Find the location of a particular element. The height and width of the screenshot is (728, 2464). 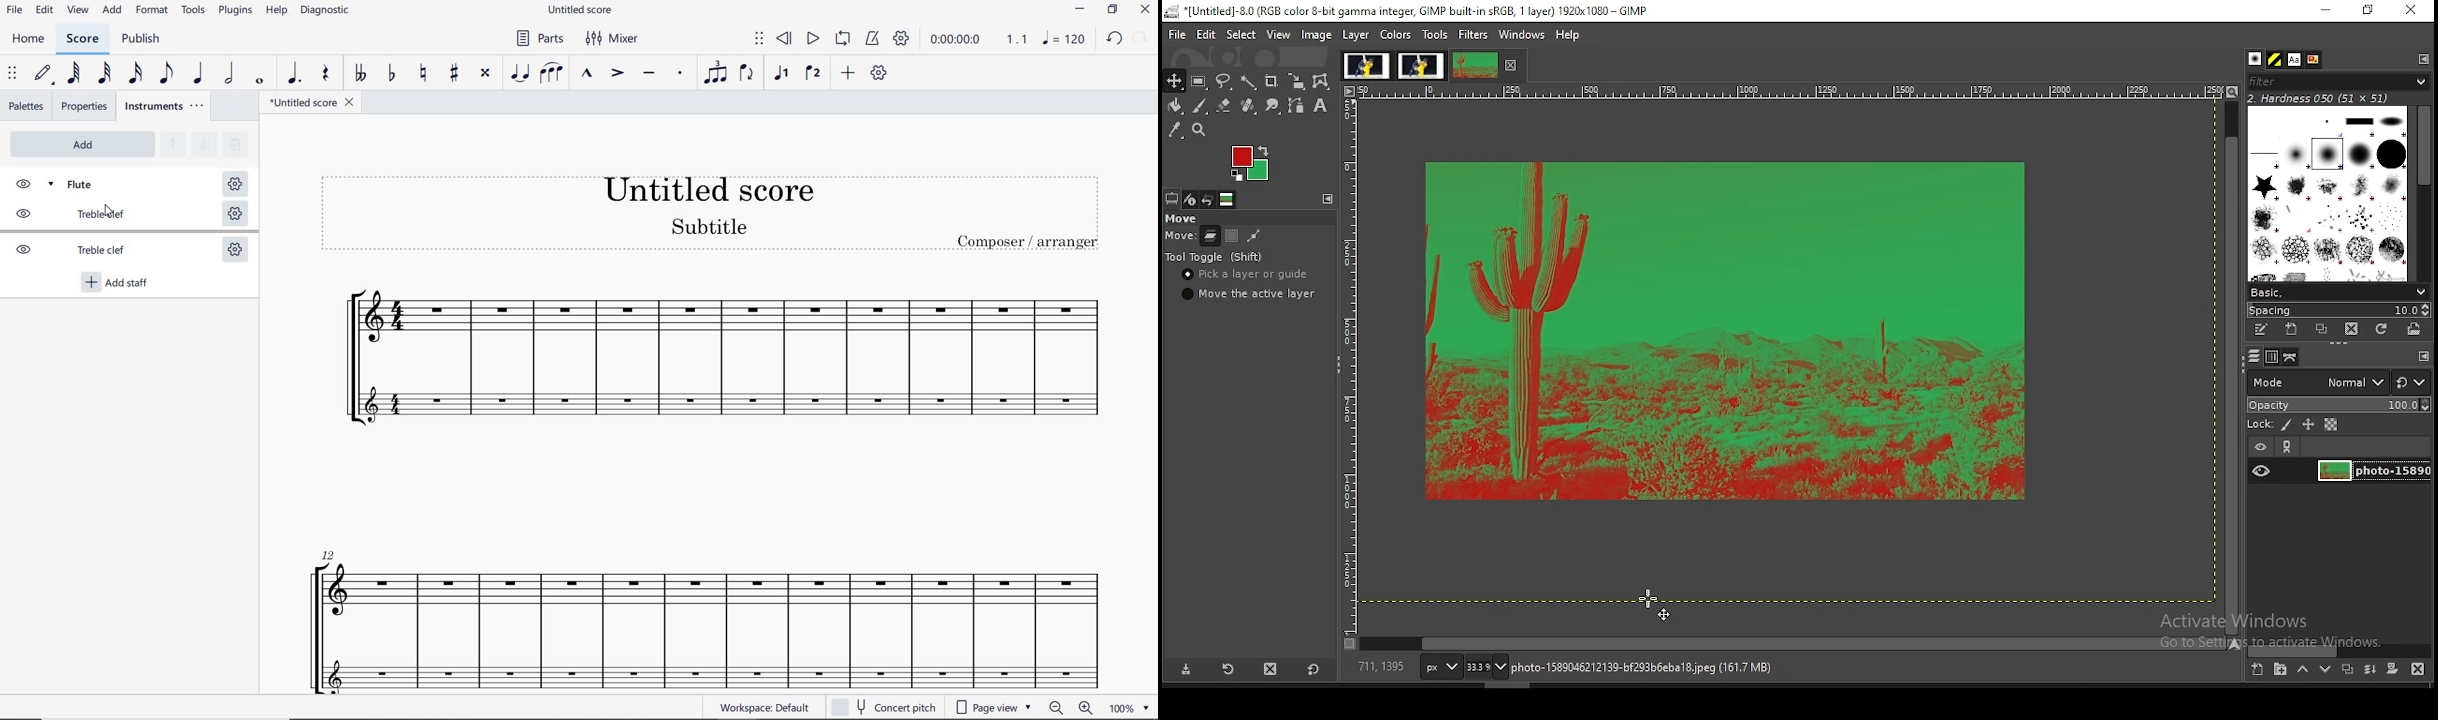

REWIND is located at coordinates (785, 39).